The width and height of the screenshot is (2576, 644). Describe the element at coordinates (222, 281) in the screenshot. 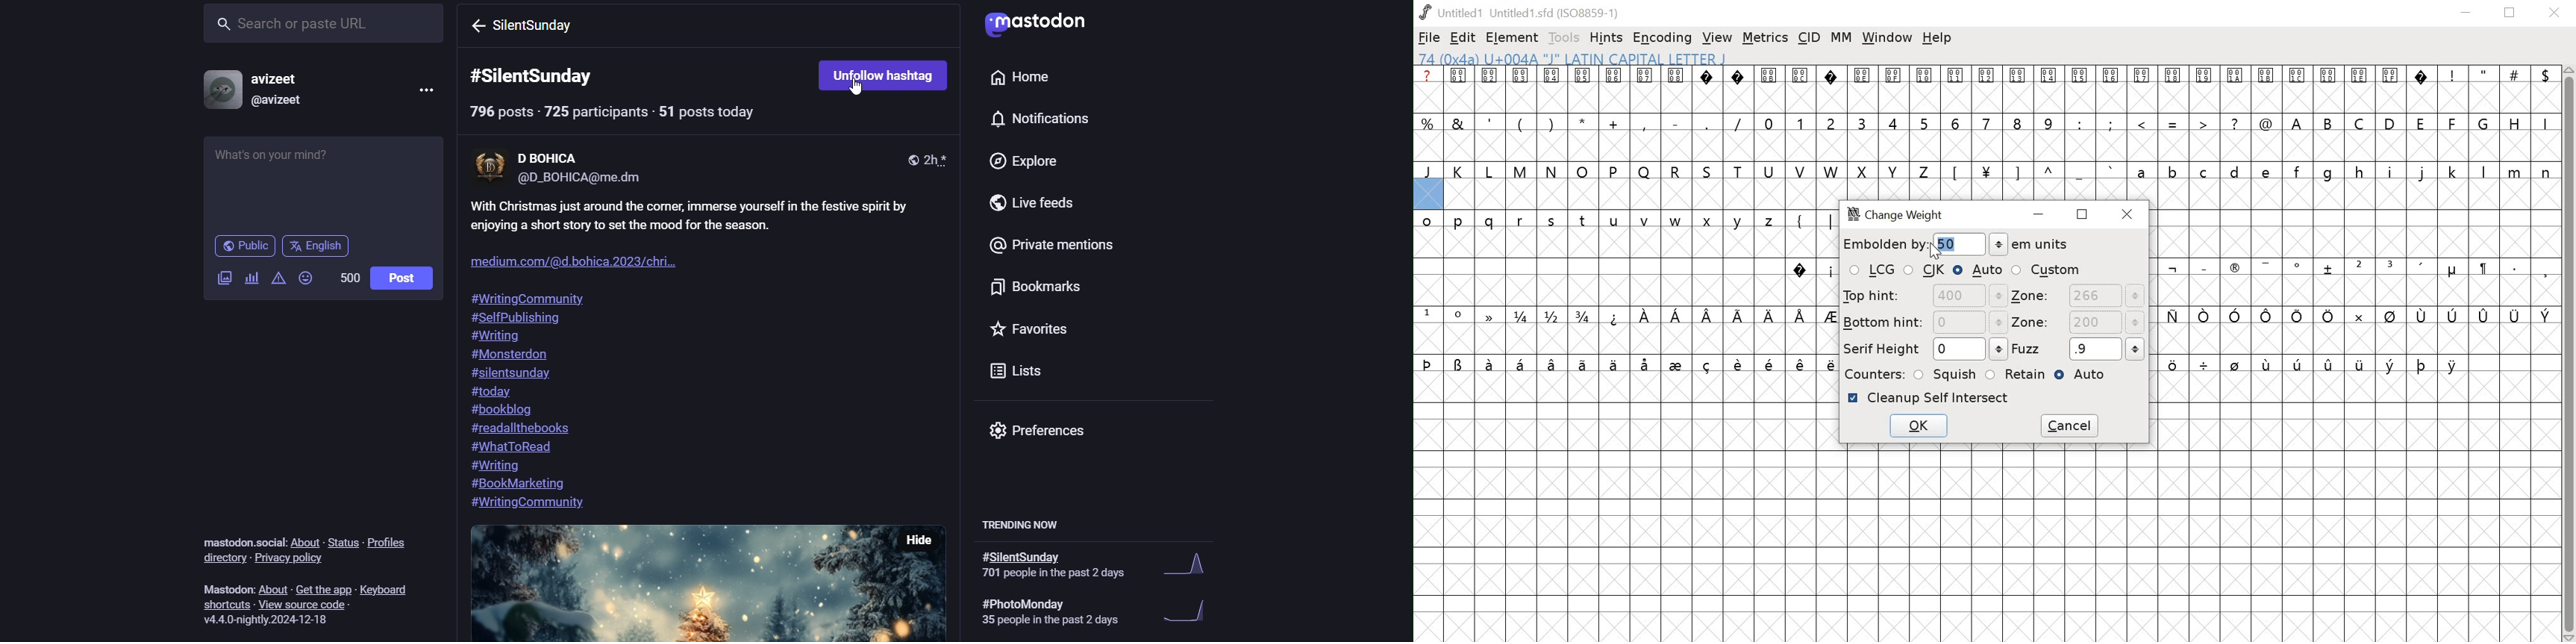

I see `add image` at that location.